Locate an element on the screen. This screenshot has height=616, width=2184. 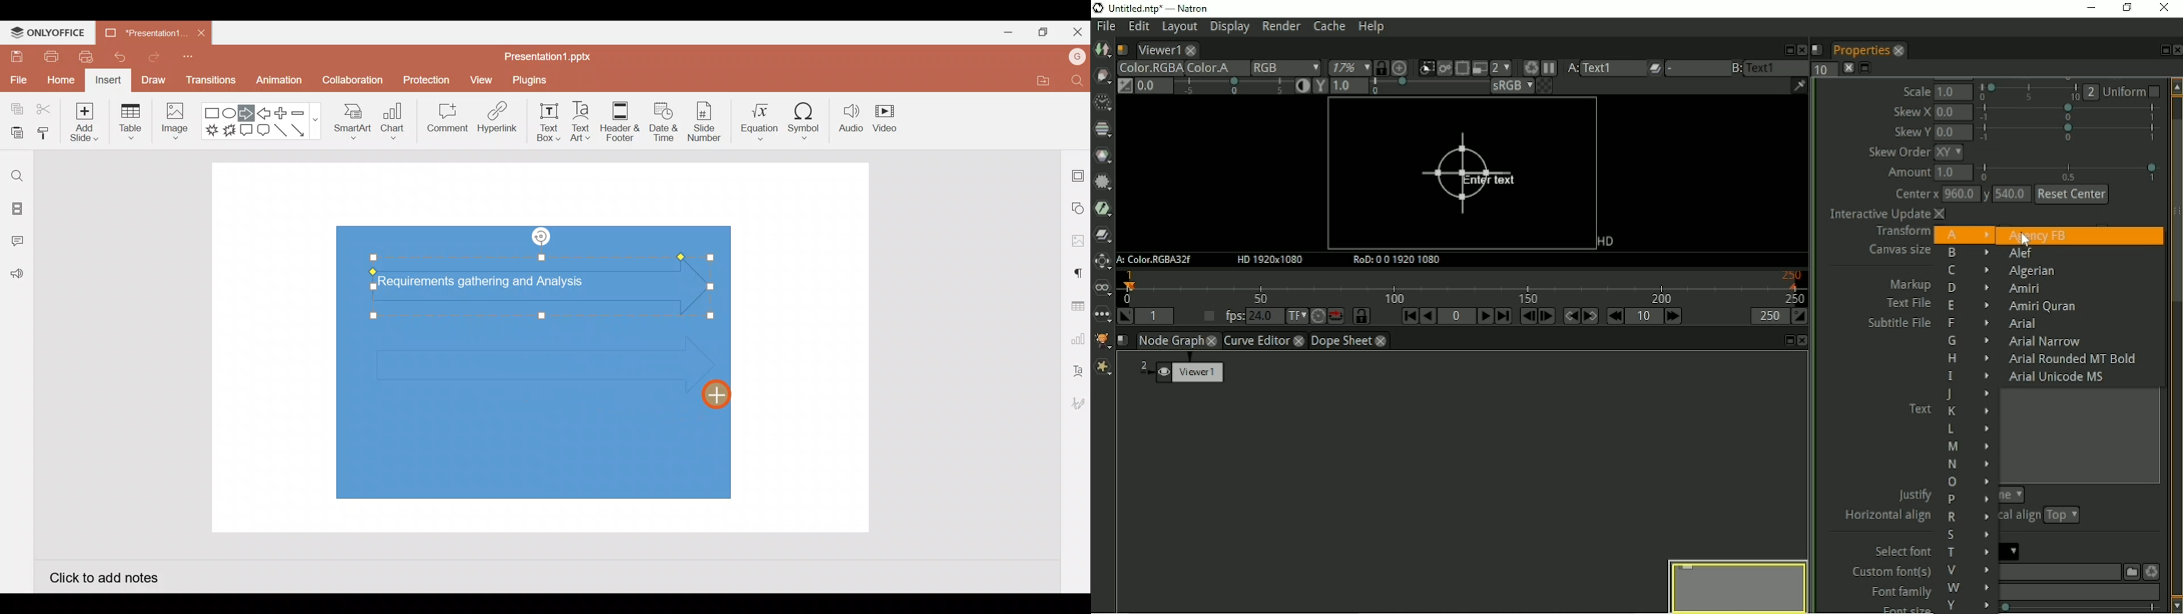
Presentation1.pptx is located at coordinates (552, 53).